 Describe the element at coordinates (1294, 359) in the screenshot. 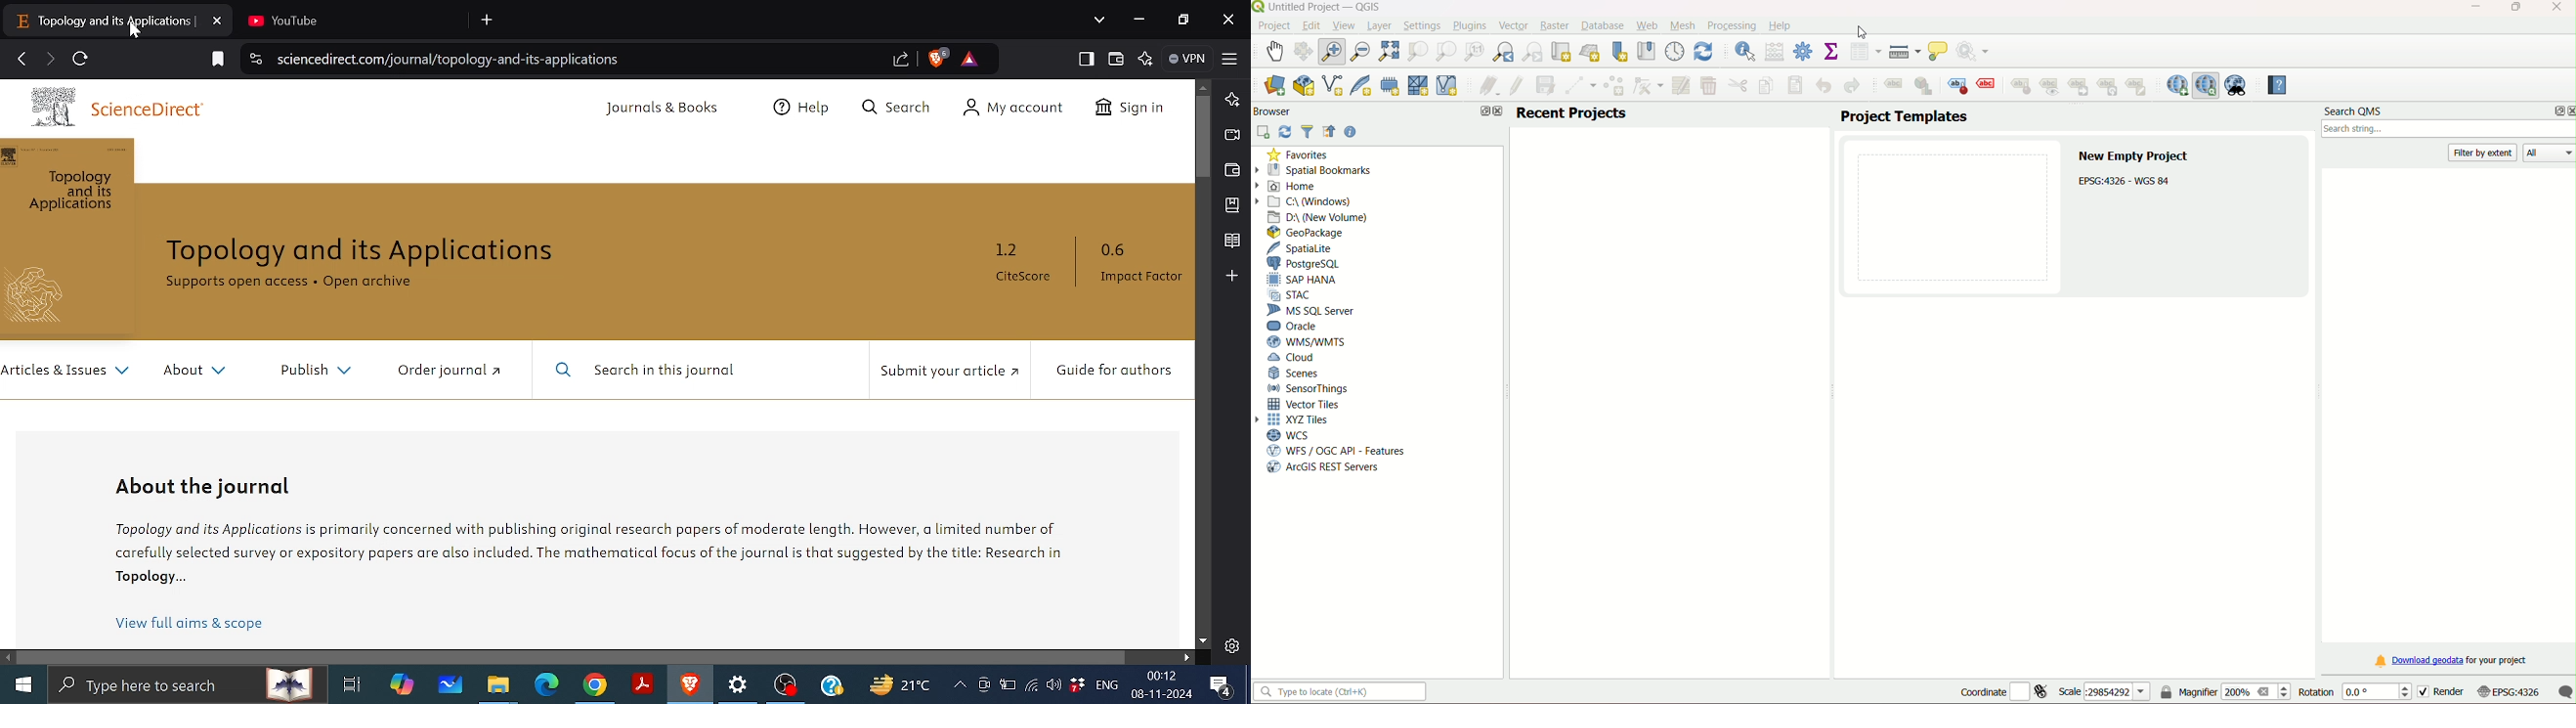

I see `Cloud` at that location.